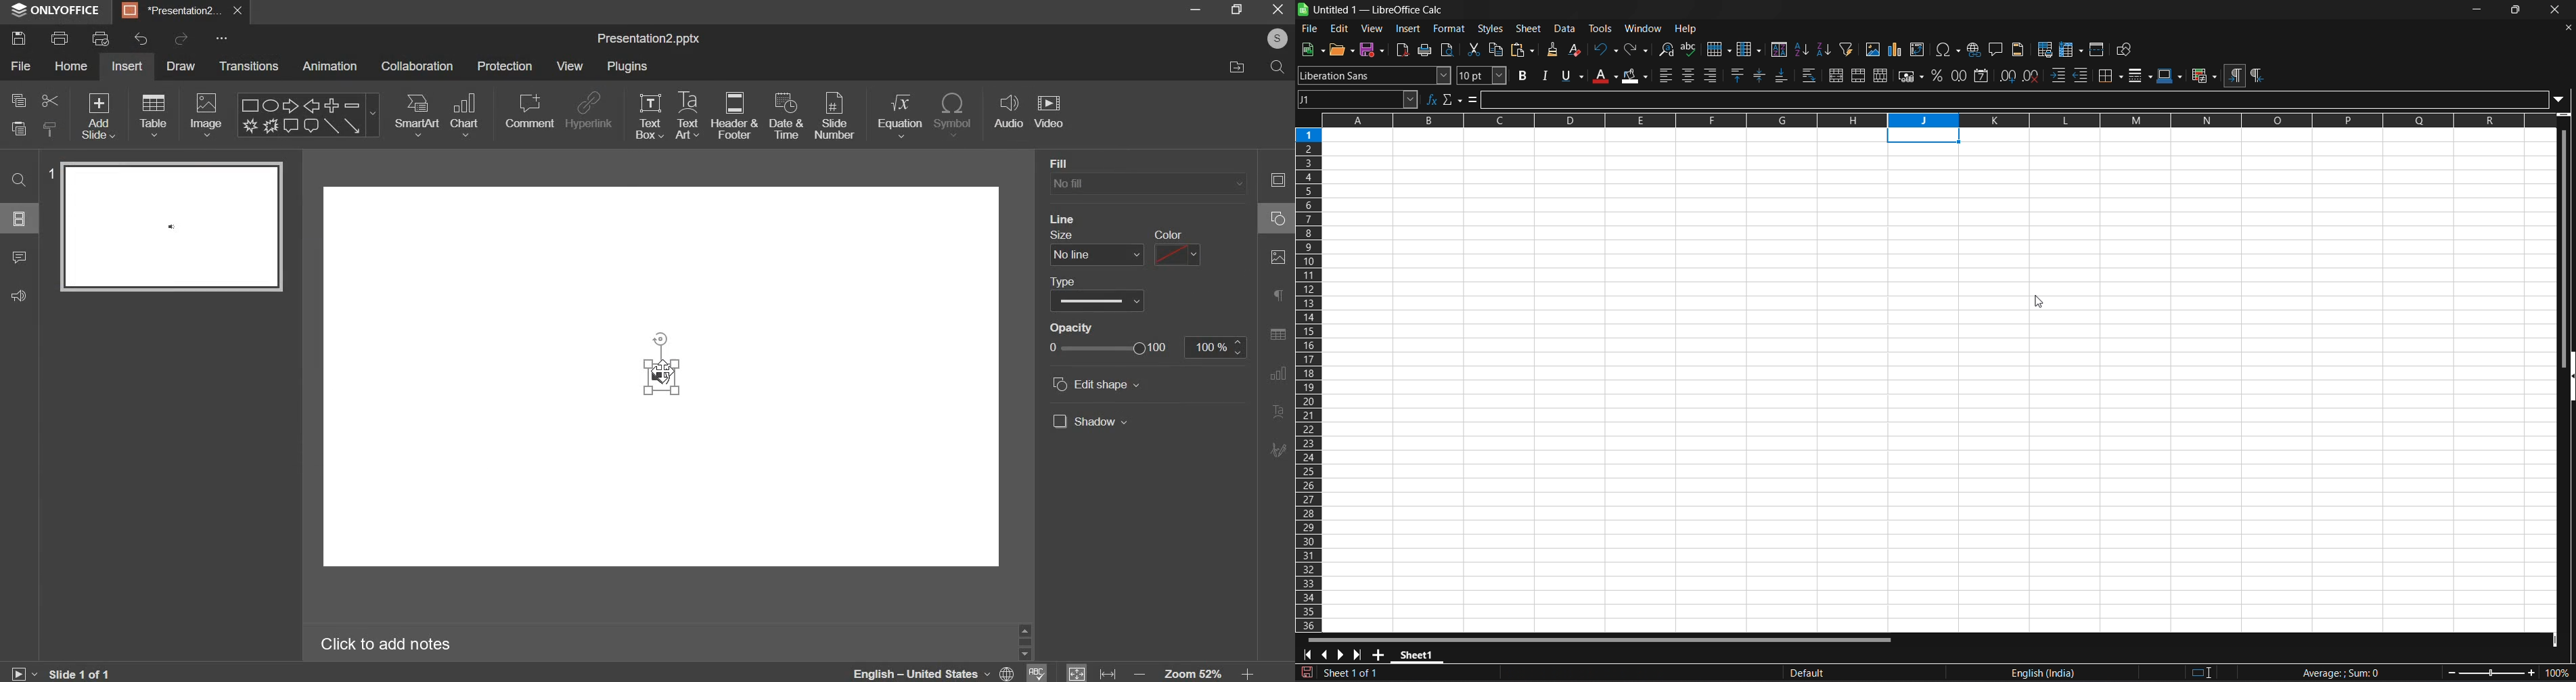 This screenshot has width=2576, height=700. Describe the element at coordinates (530, 107) in the screenshot. I see `comment` at that location.